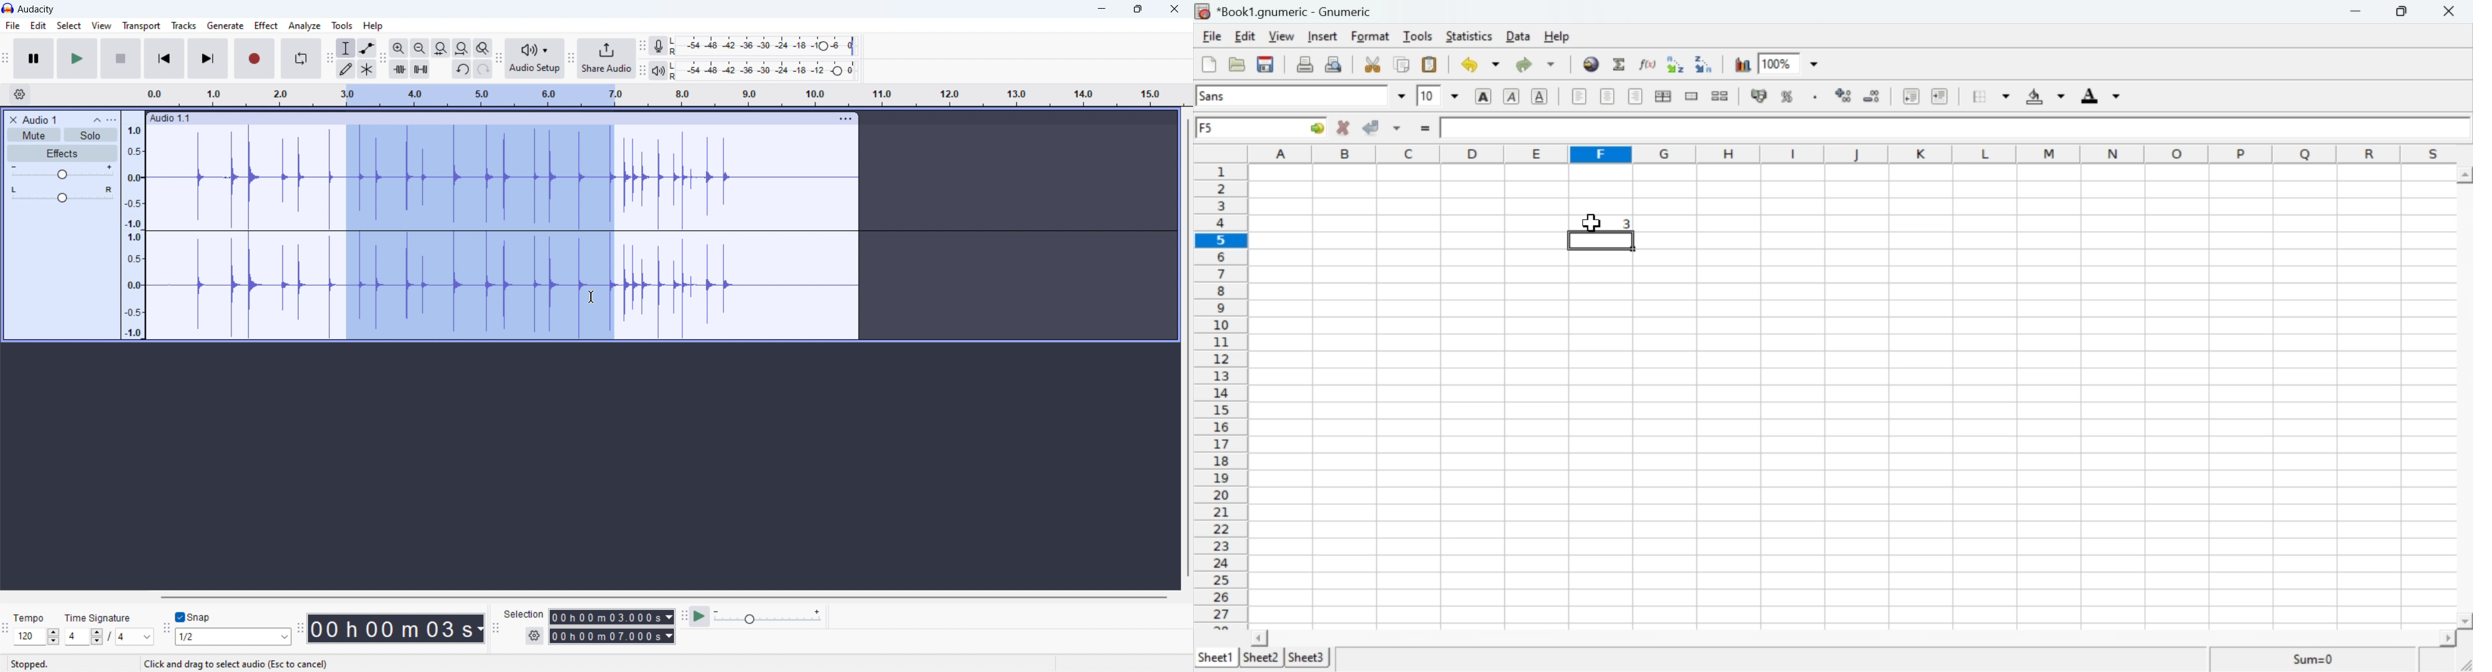  Describe the element at coordinates (1534, 66) in the screenshot. I see `Redo` at that location.